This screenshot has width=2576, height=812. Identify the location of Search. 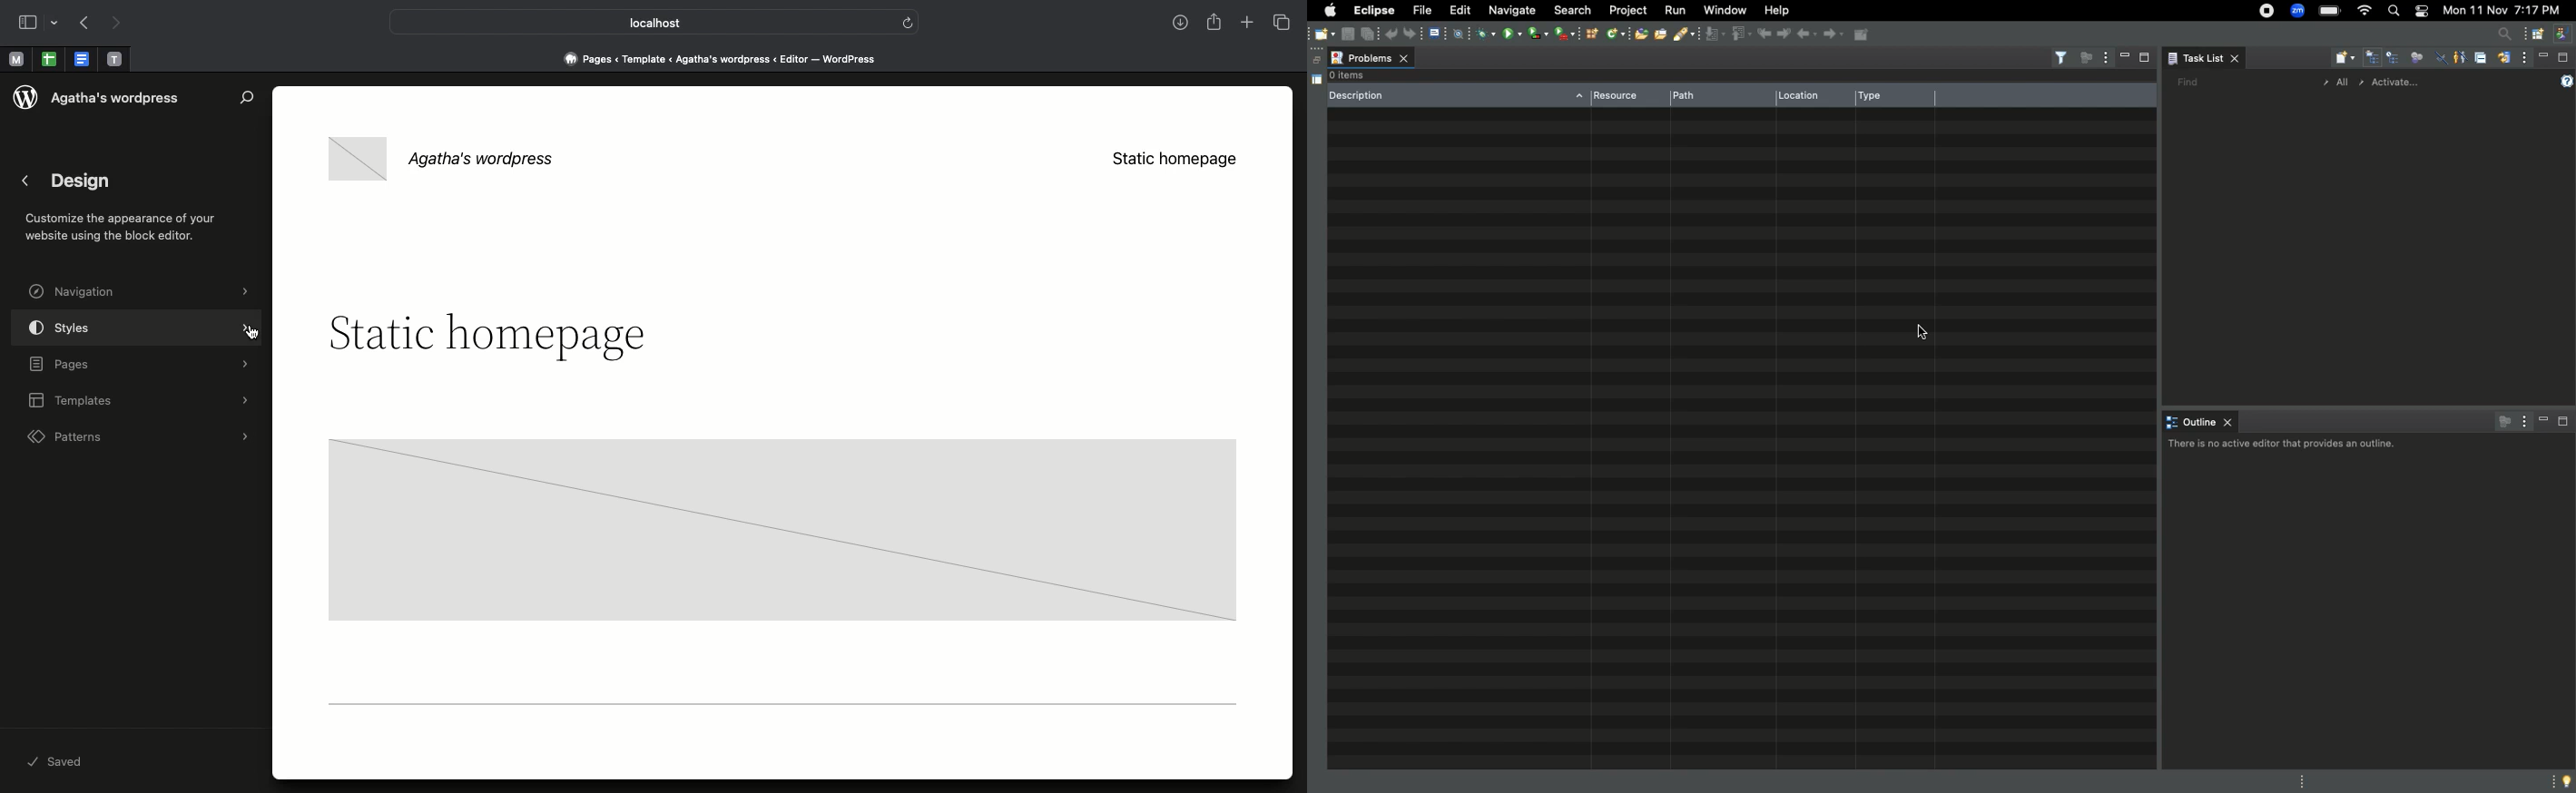
(248, 97).